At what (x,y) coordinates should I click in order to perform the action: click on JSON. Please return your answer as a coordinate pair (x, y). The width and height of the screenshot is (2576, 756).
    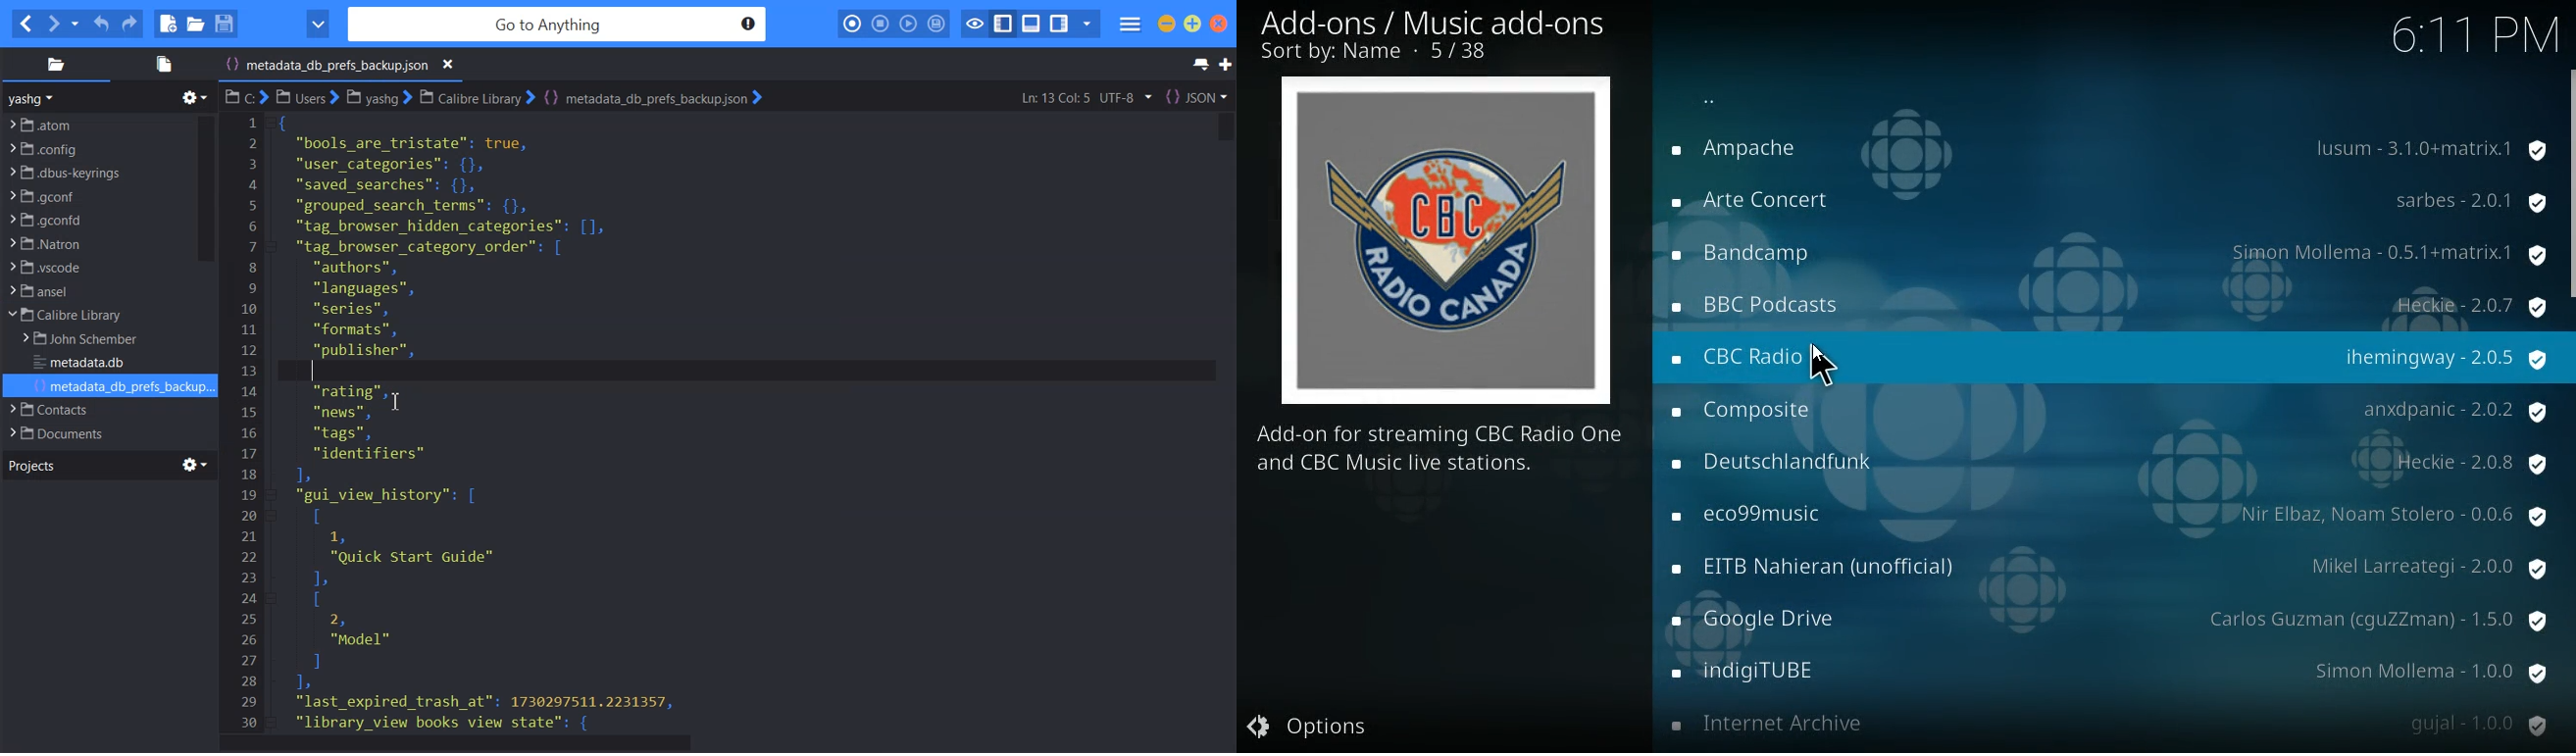
    Looking at the image, I should click on (1197, 96).